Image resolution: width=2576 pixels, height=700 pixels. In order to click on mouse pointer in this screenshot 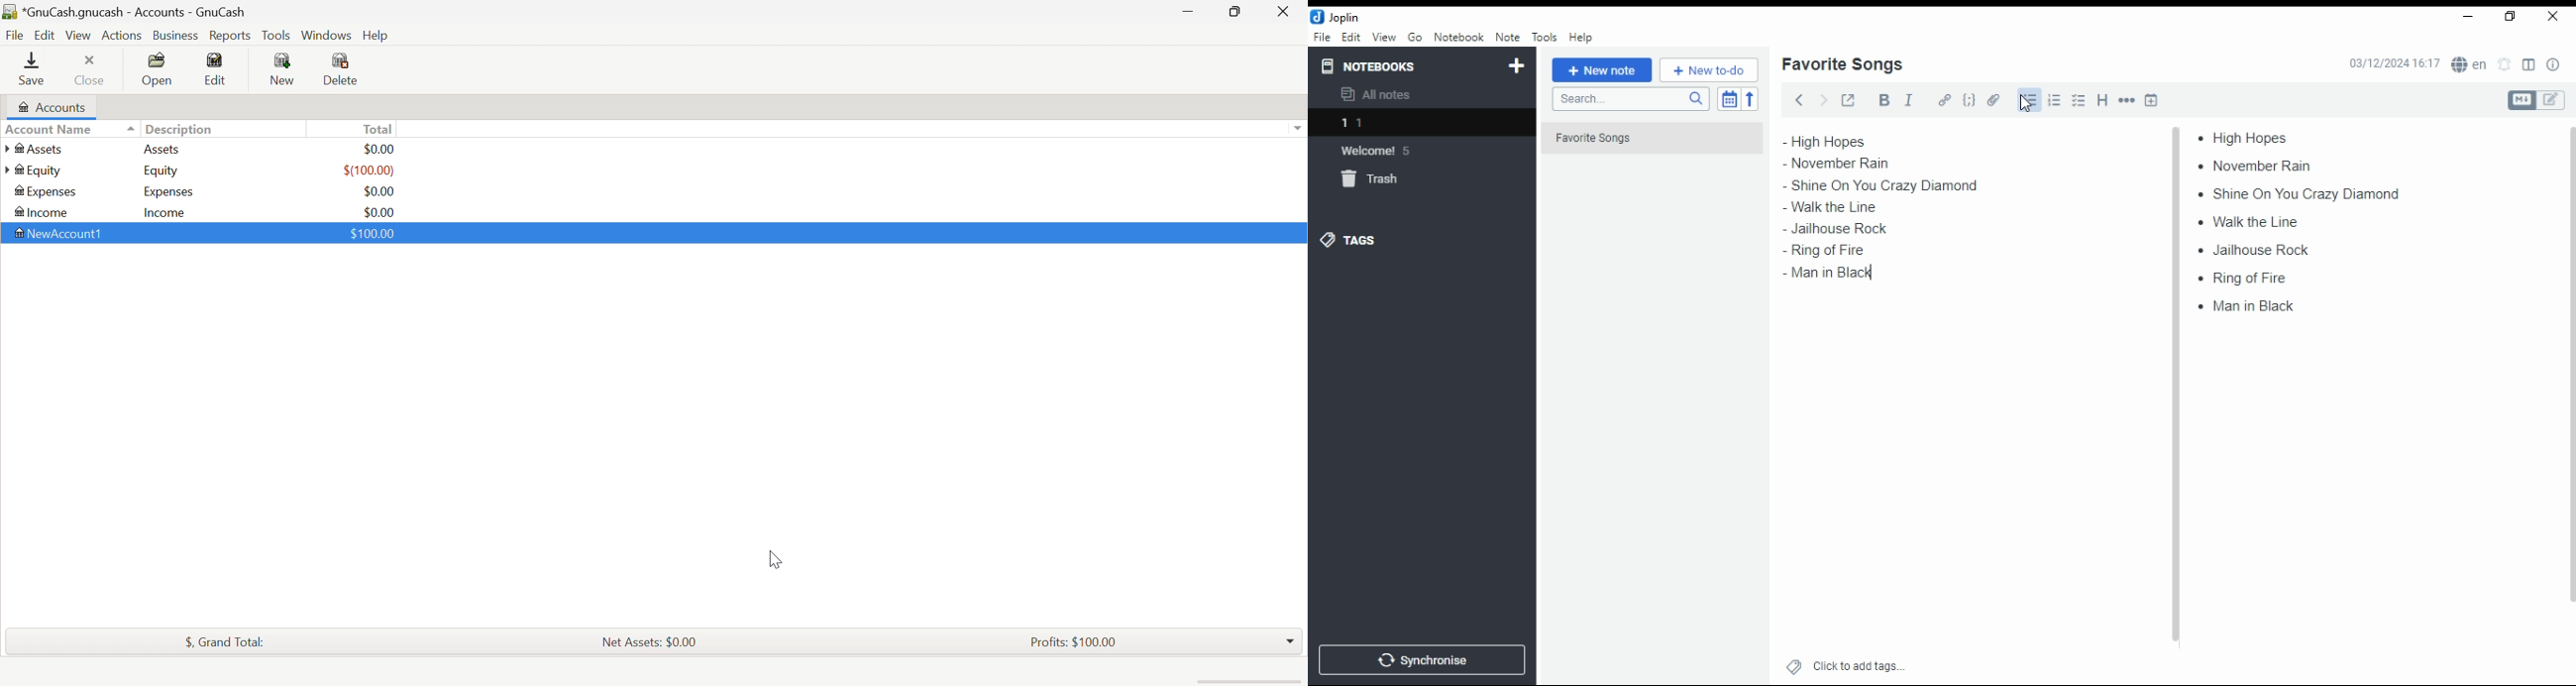, I will do `click(2026, 103)`.